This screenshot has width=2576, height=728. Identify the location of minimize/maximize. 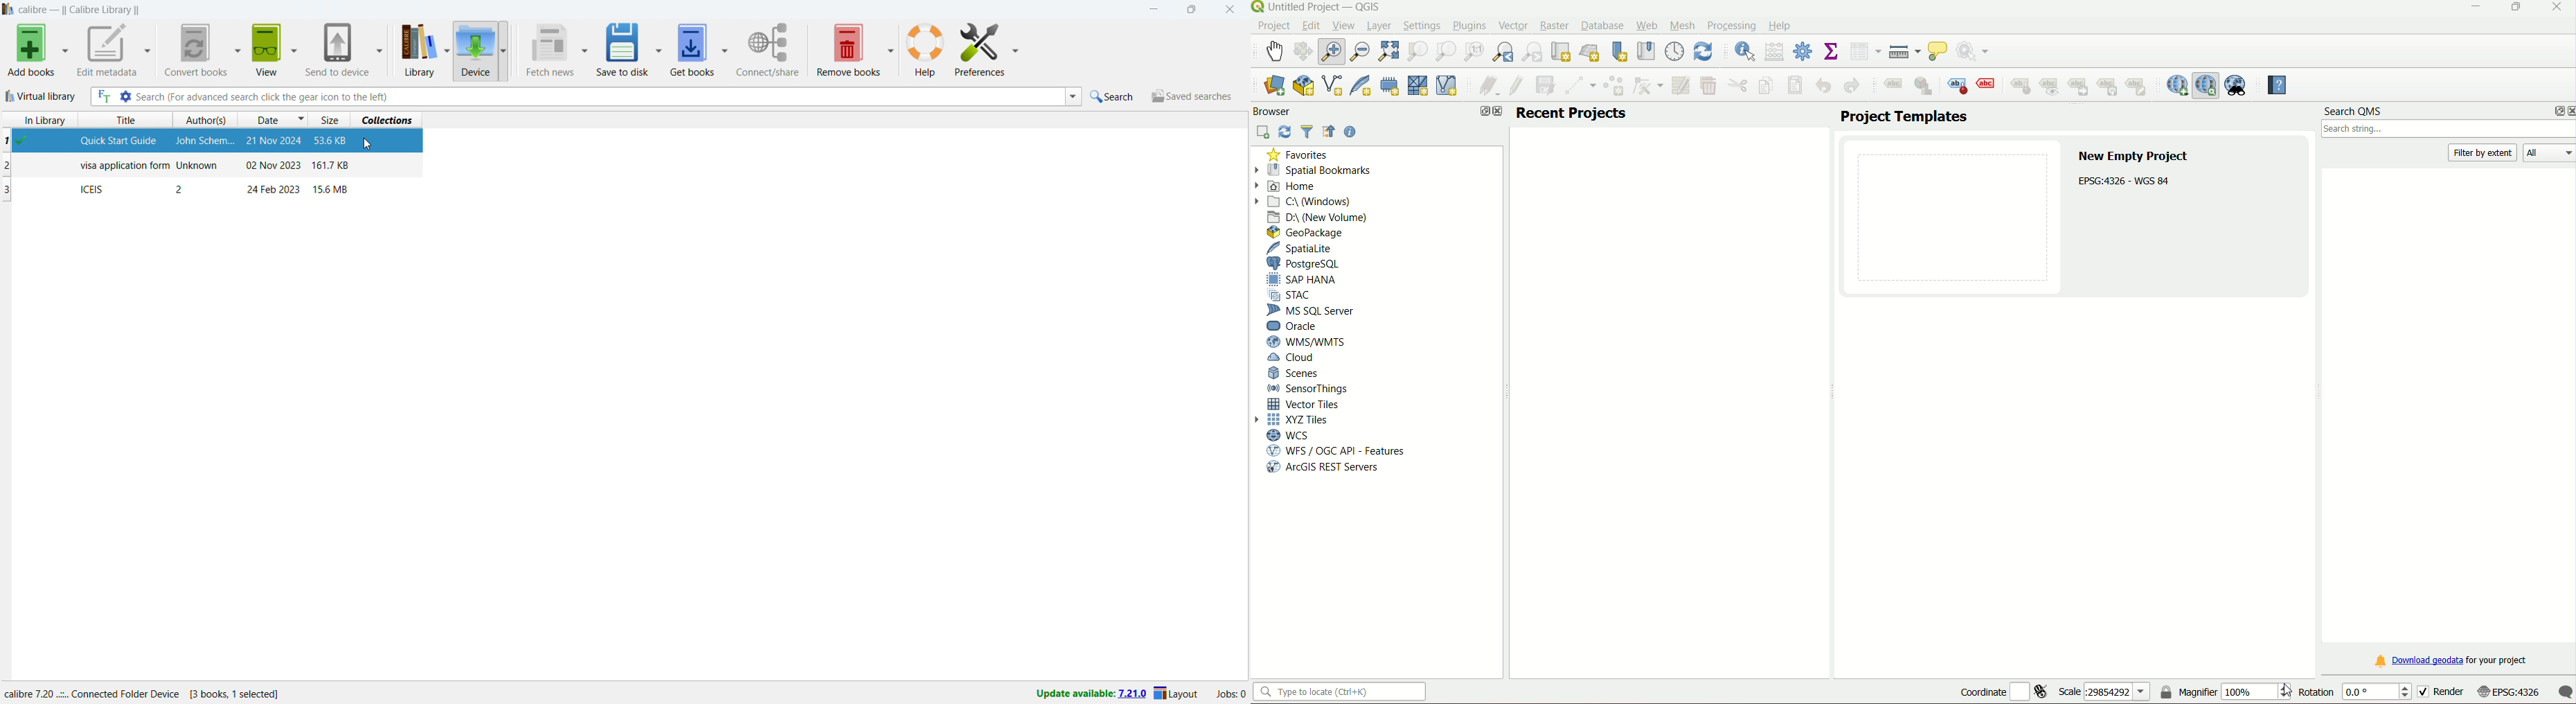
(2515, 8).